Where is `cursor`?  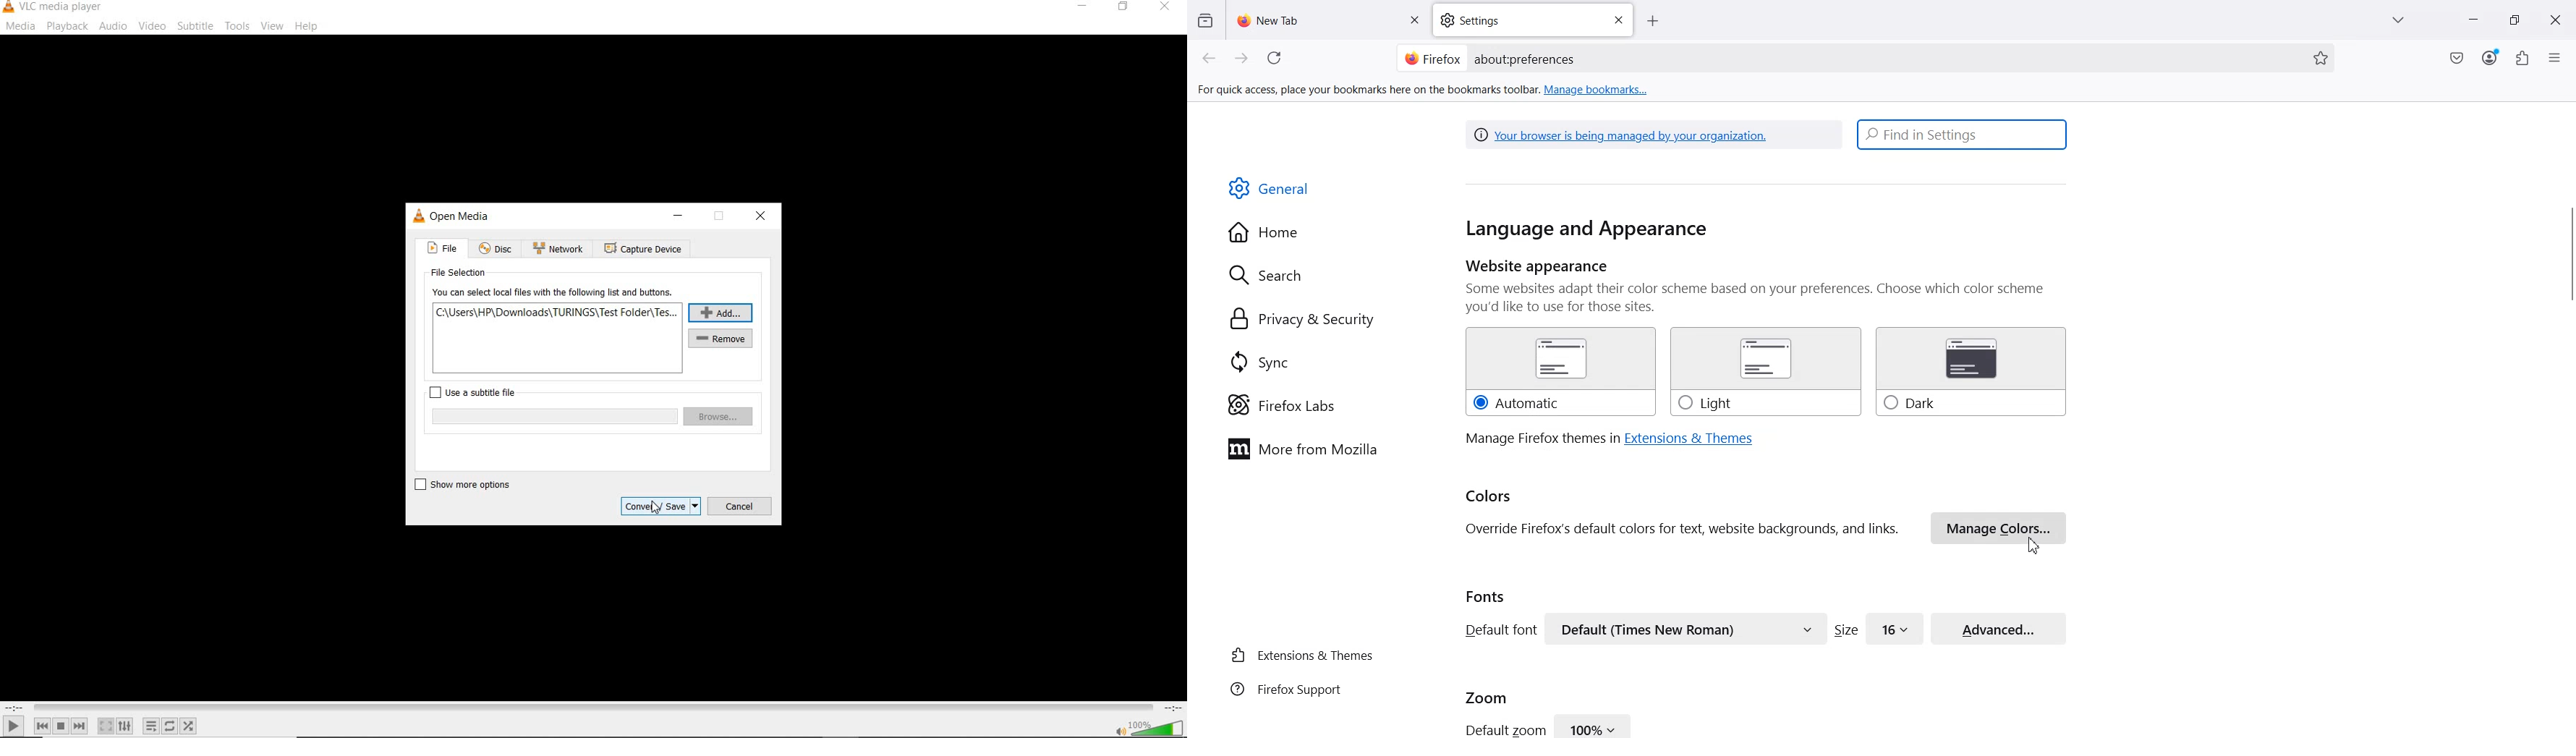 cursor is located at coordinates (657, 507).